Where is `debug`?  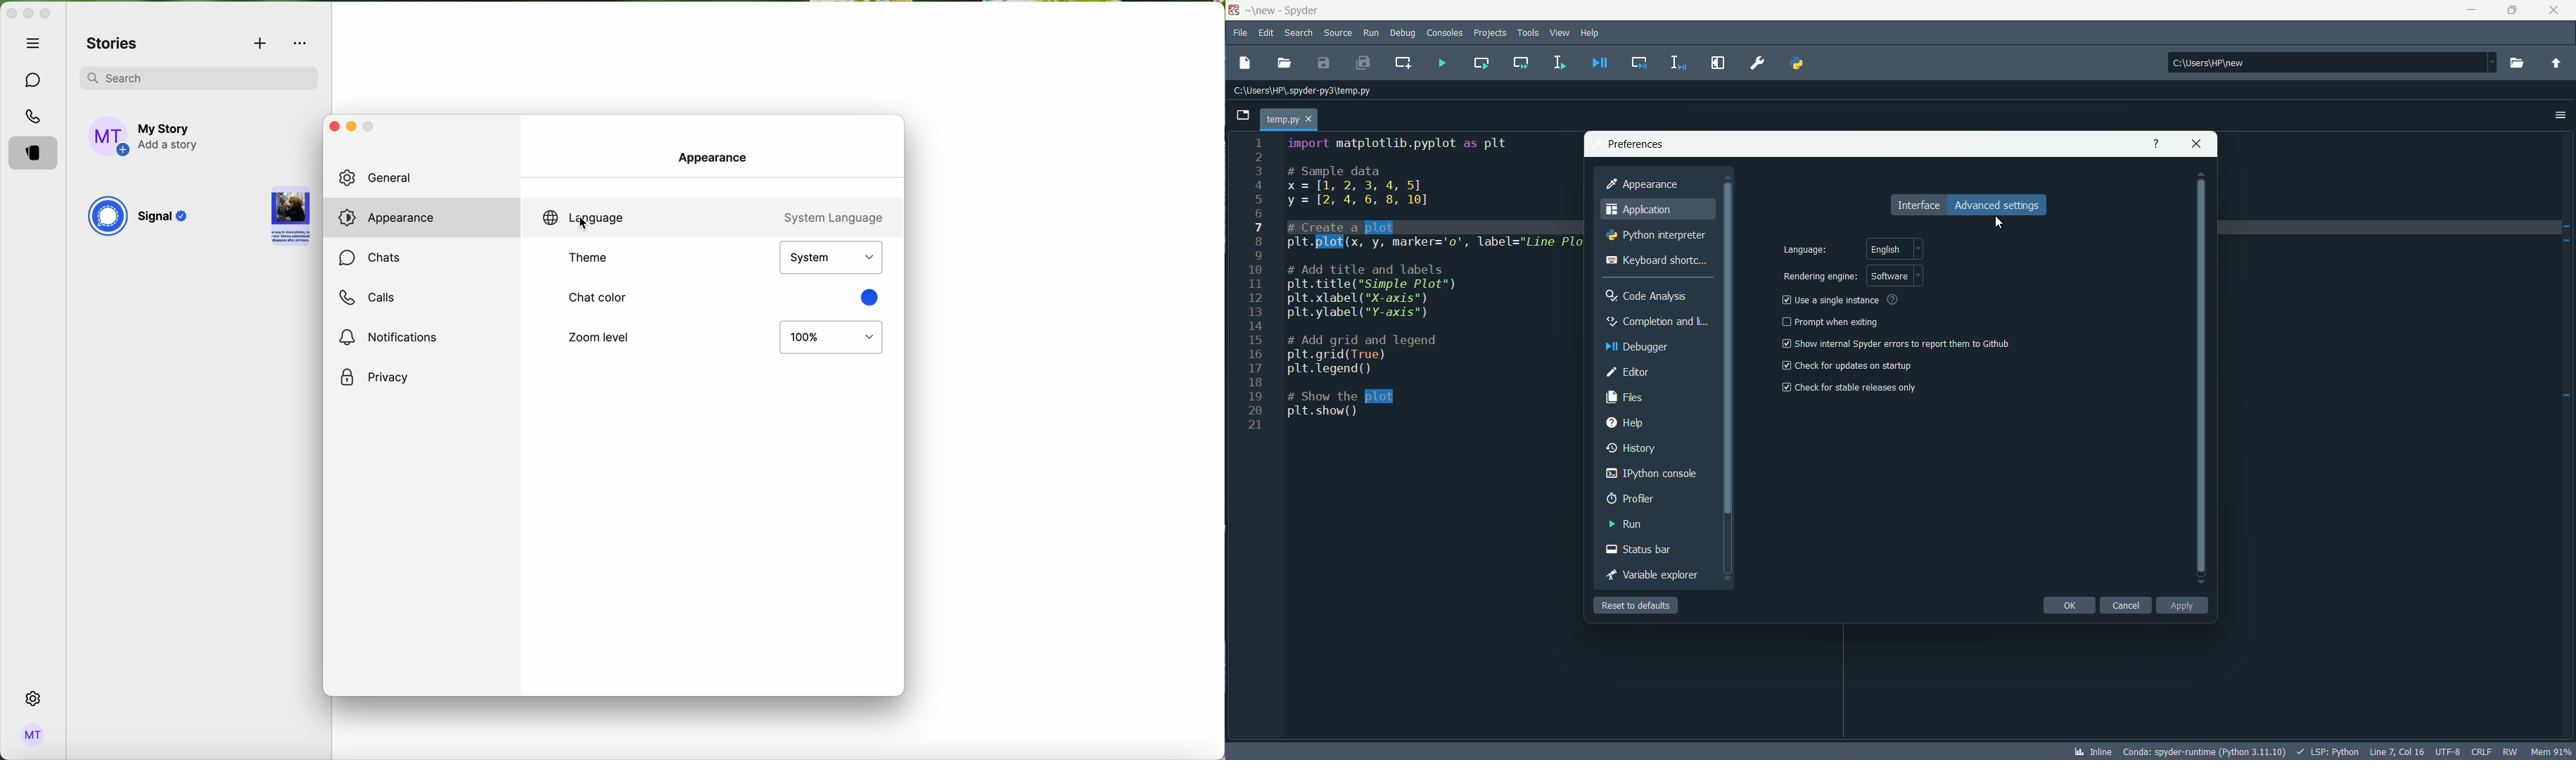 debug is located at coordinates (1402, 32).